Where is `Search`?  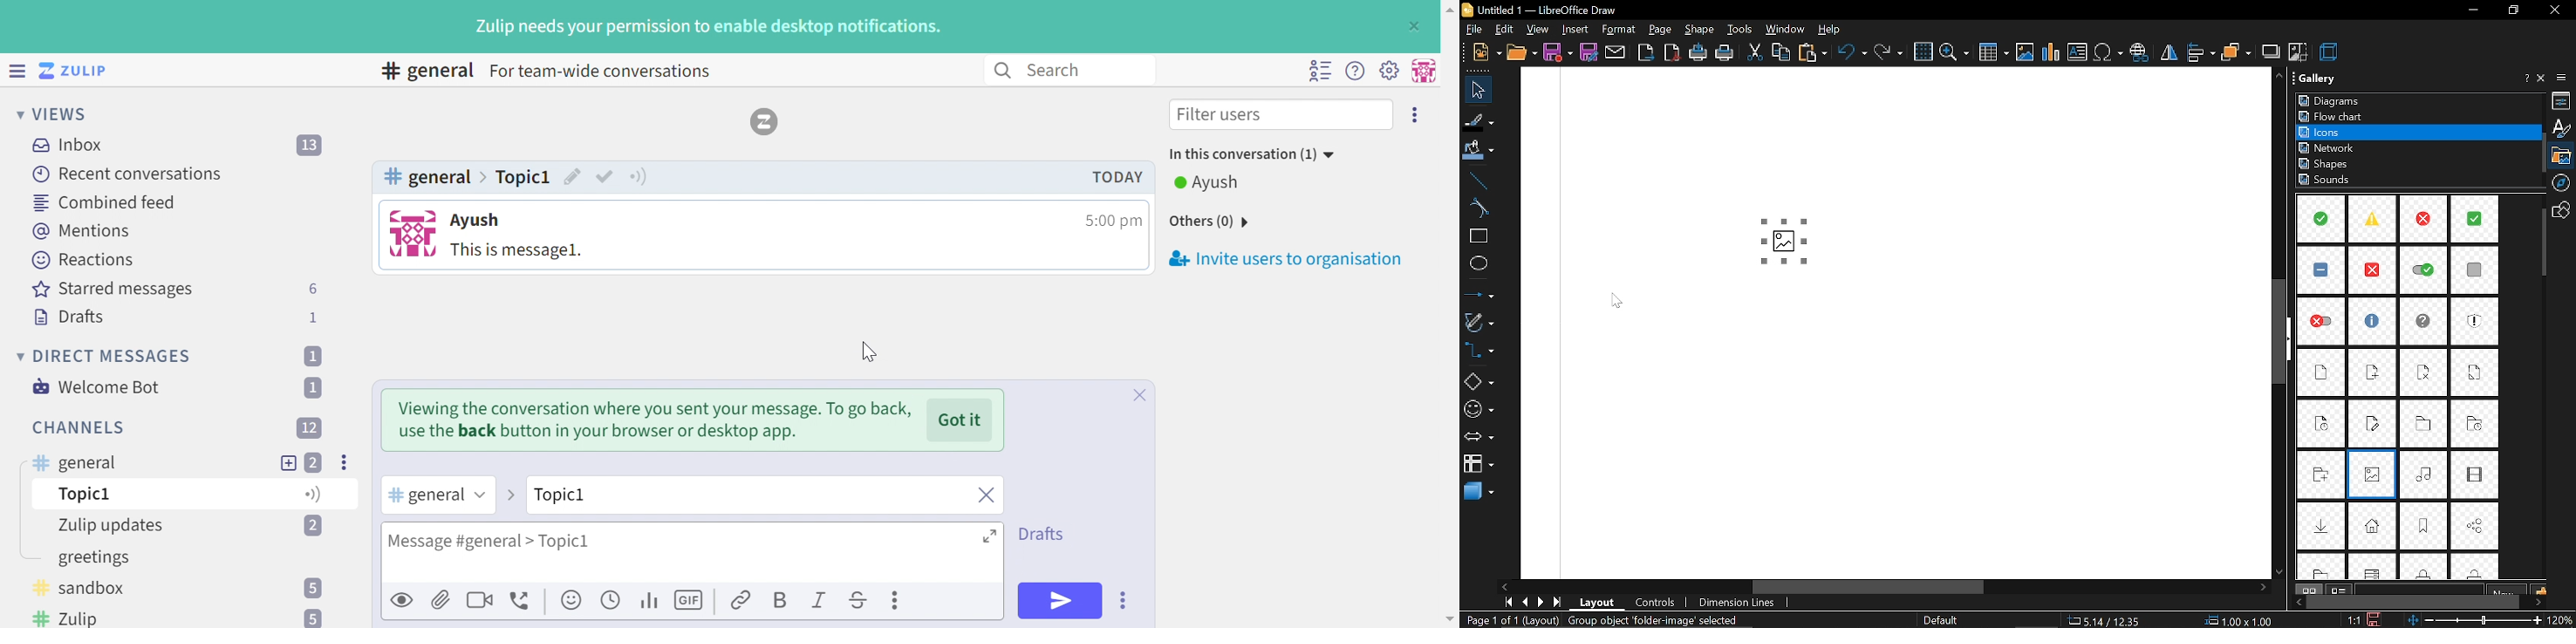 Search is located at coordinates (1001, 71).